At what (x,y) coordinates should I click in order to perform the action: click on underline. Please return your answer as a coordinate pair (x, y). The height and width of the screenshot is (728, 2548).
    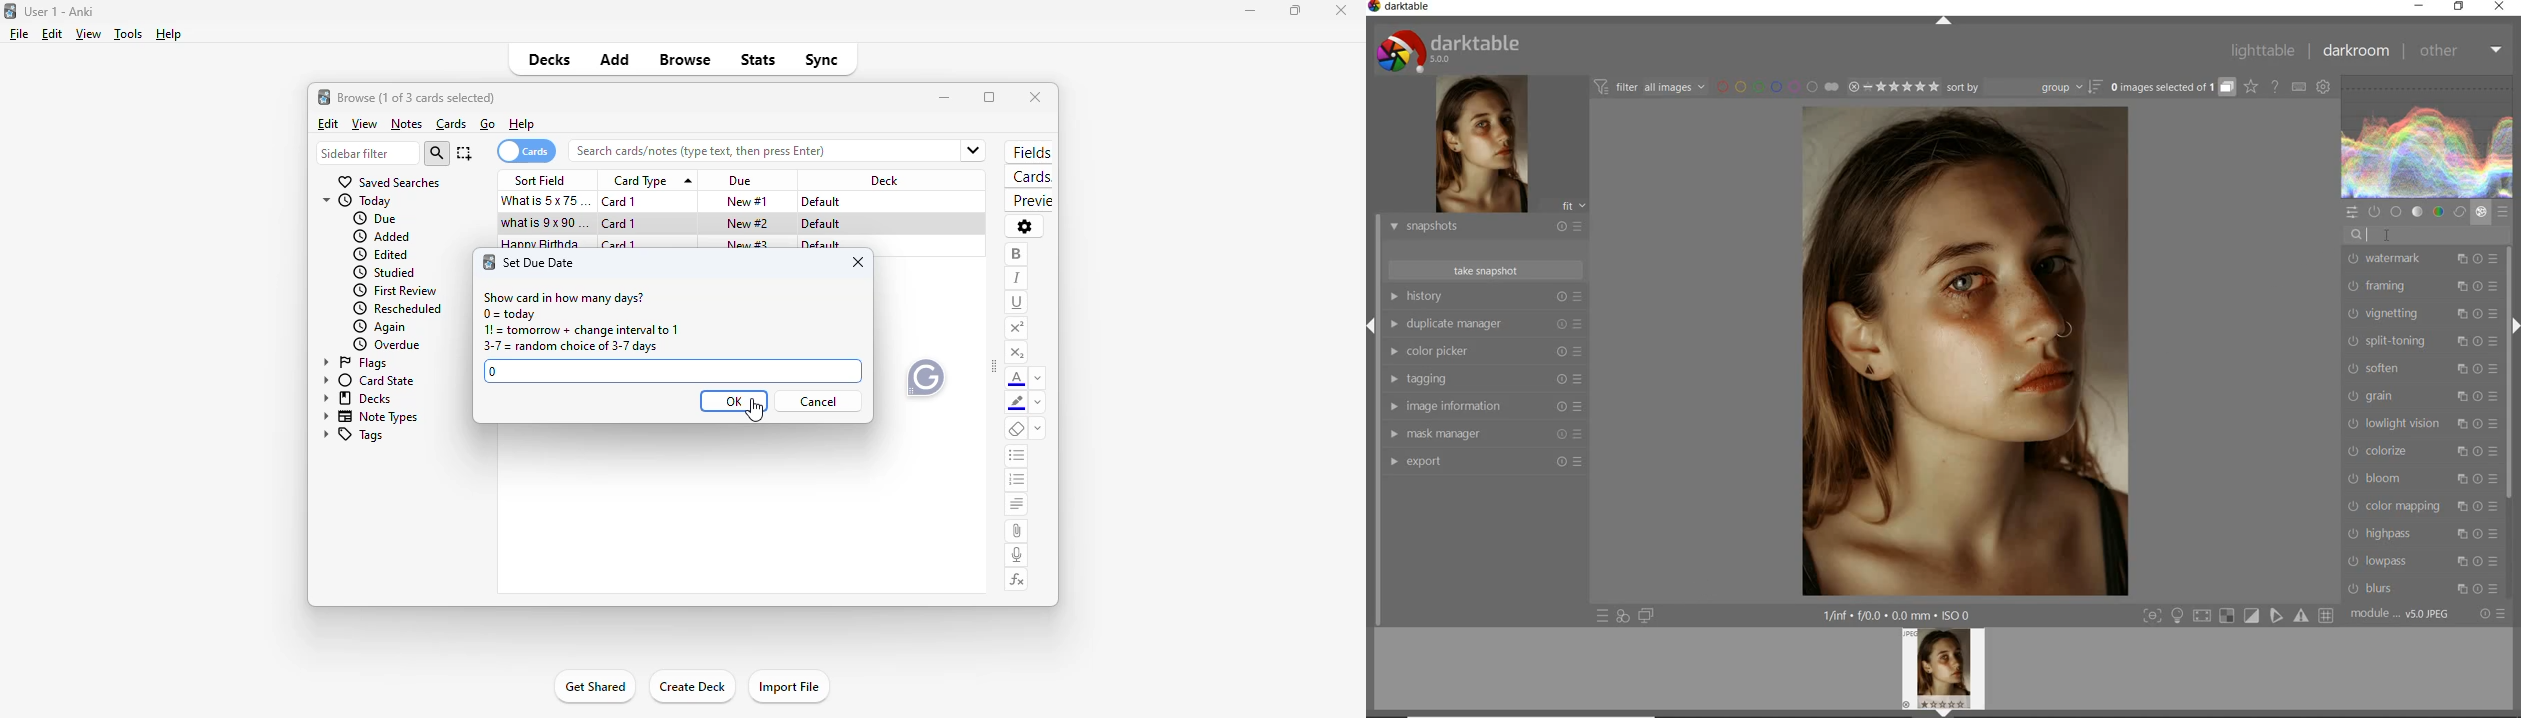
    Looking at the image, I should click on (1018, 304).